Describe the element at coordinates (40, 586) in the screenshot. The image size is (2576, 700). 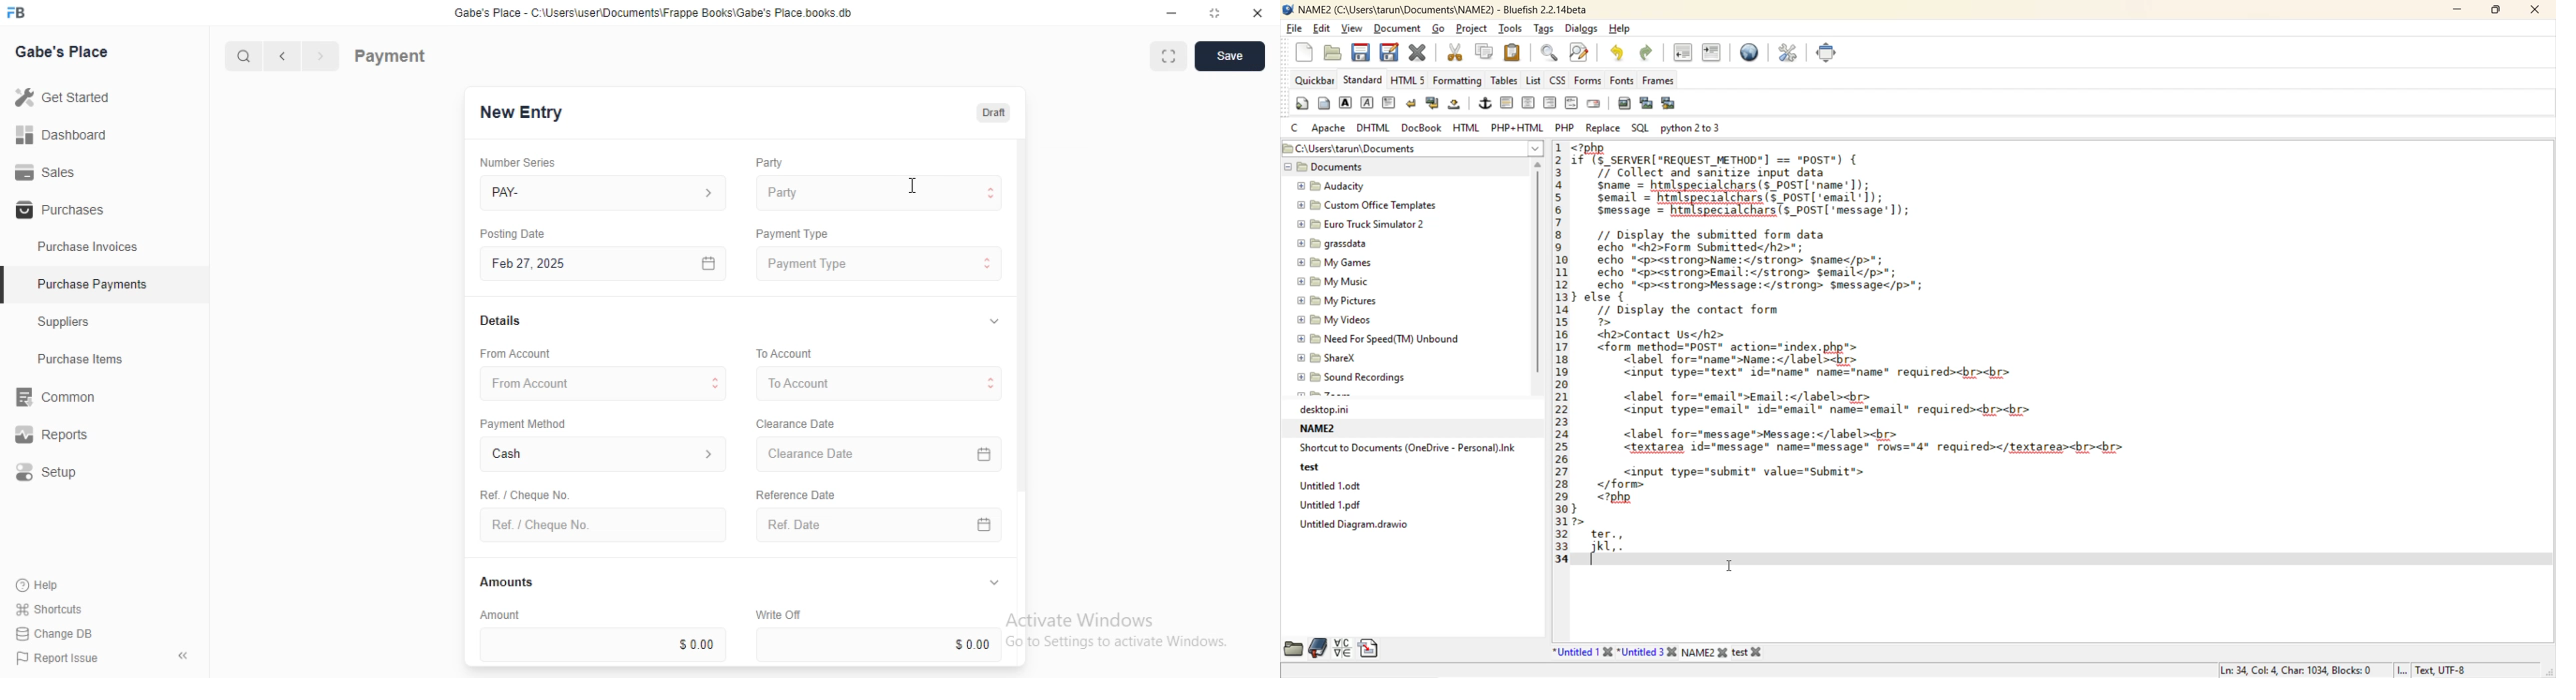
I see `Help` at that location.